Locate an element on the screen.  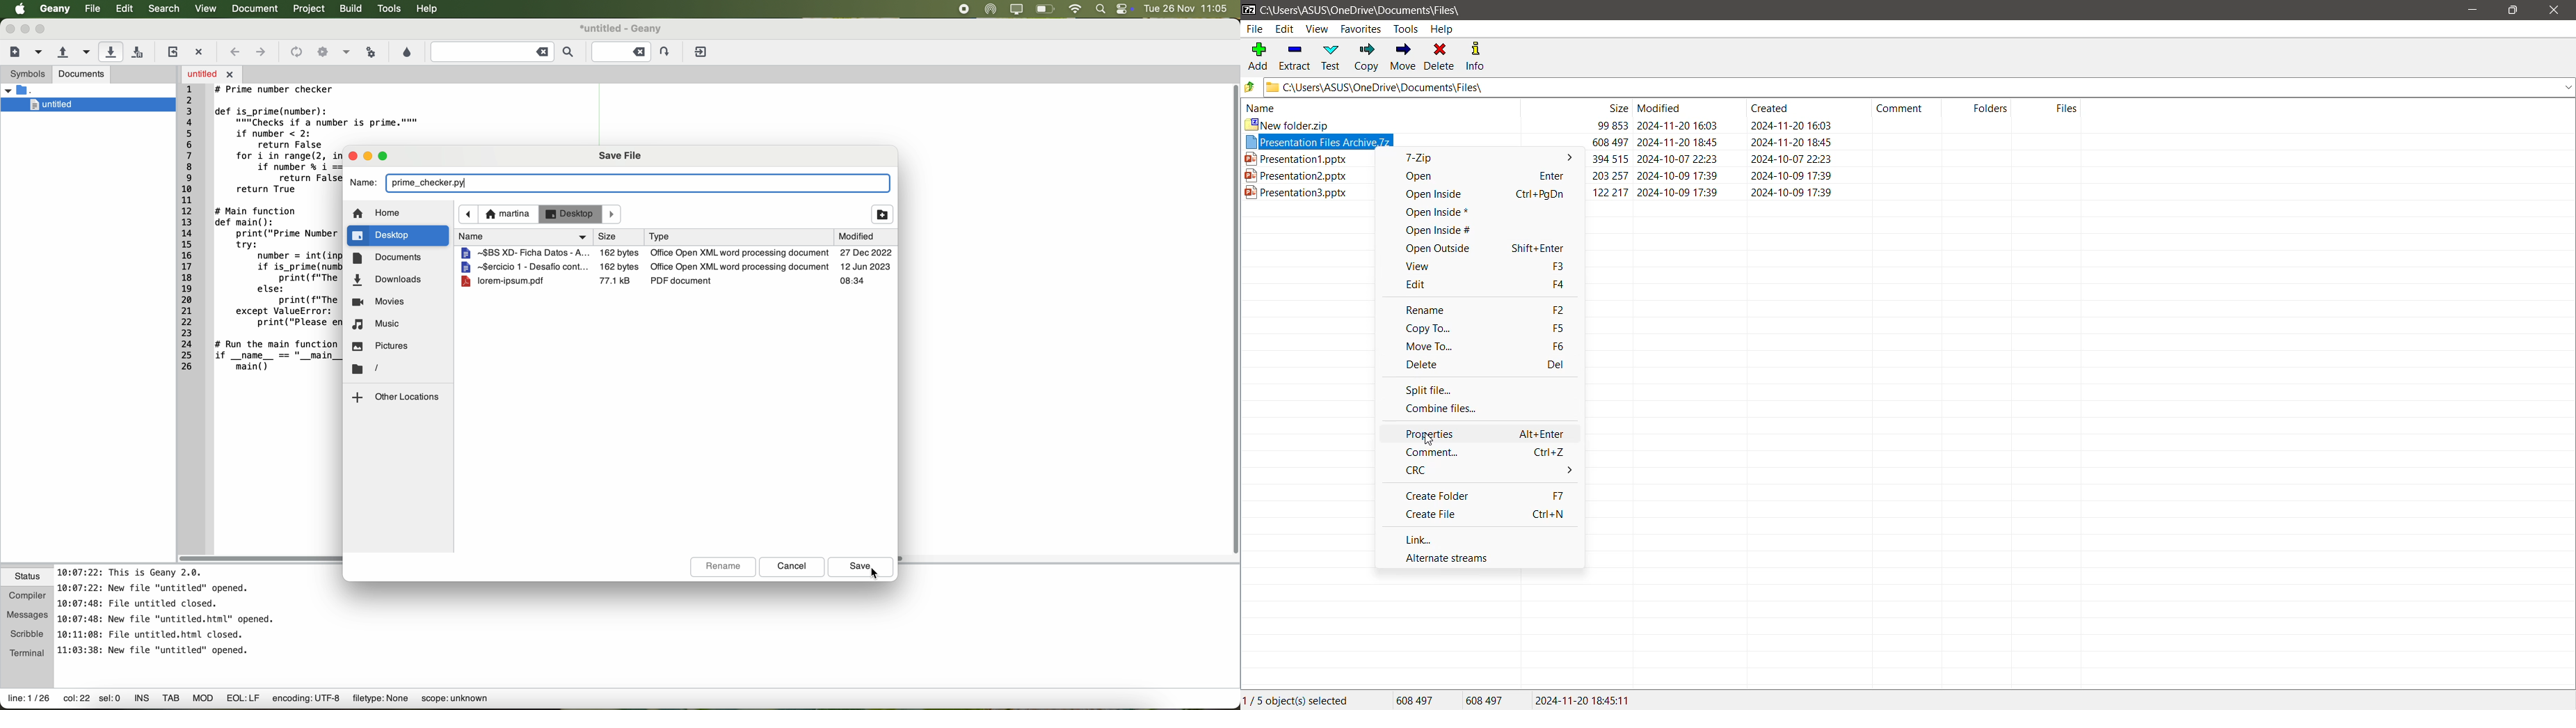
ppt2 is located at coordinates (1839, 177).